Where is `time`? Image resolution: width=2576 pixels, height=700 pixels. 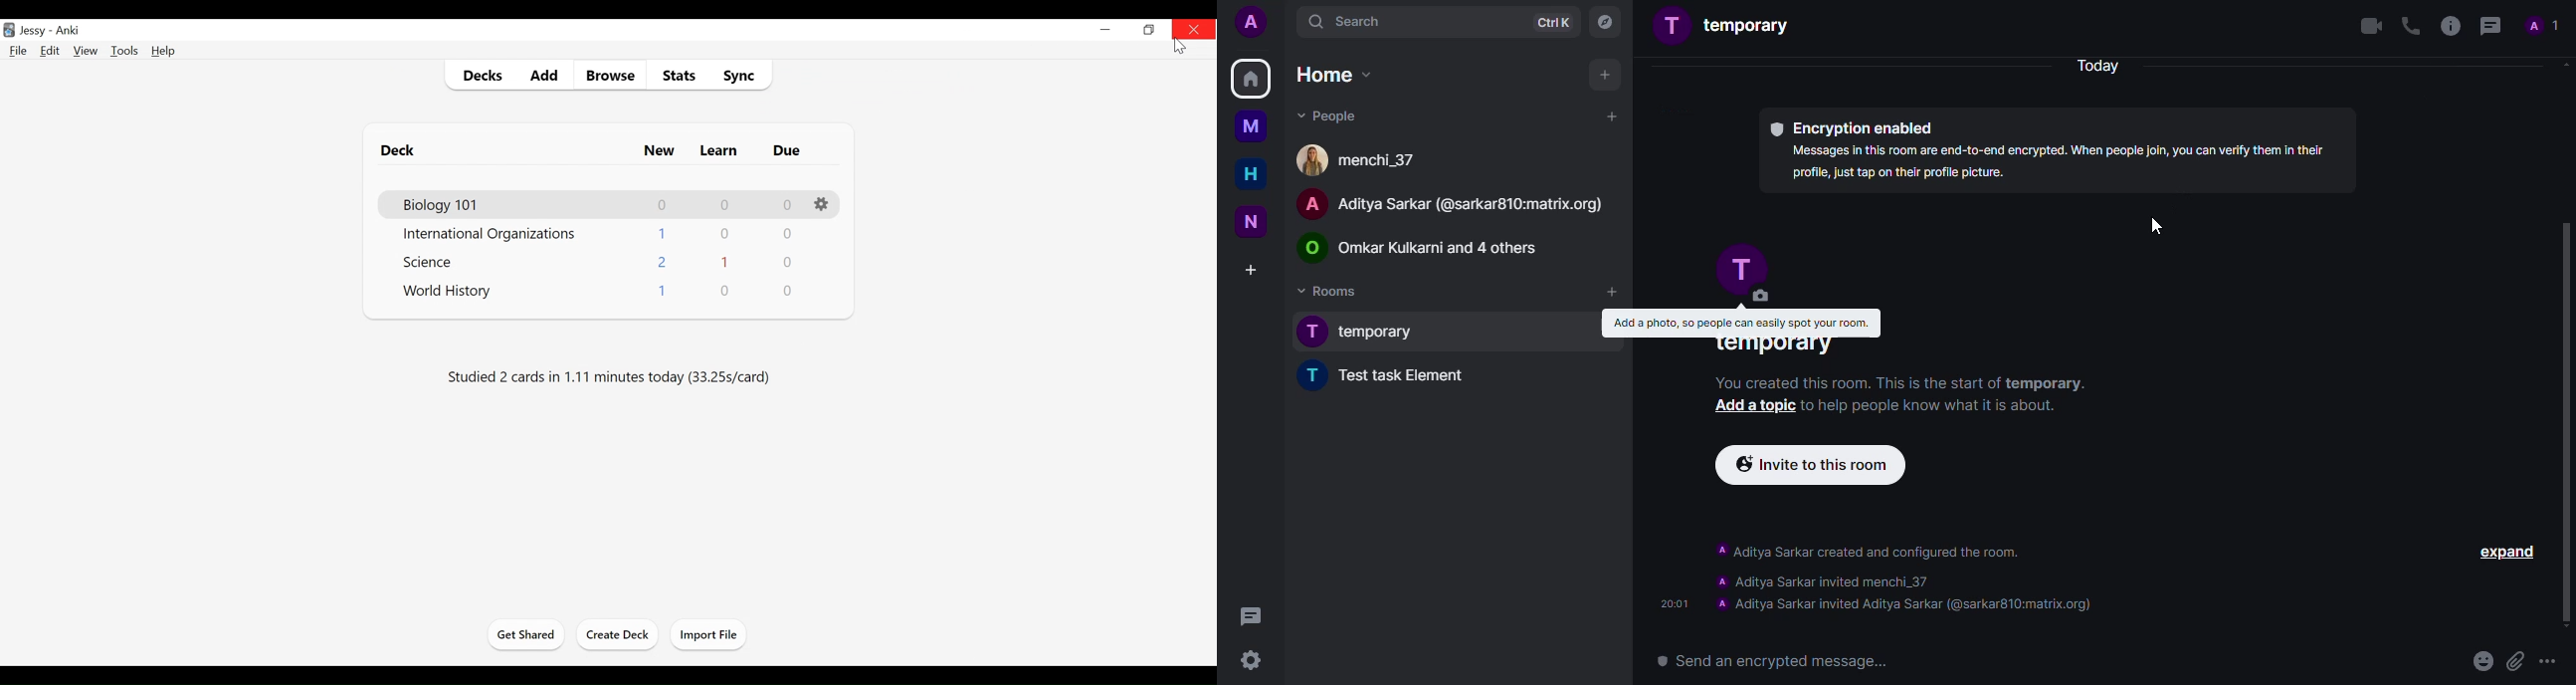 time is located at coordinates (1676, 604).